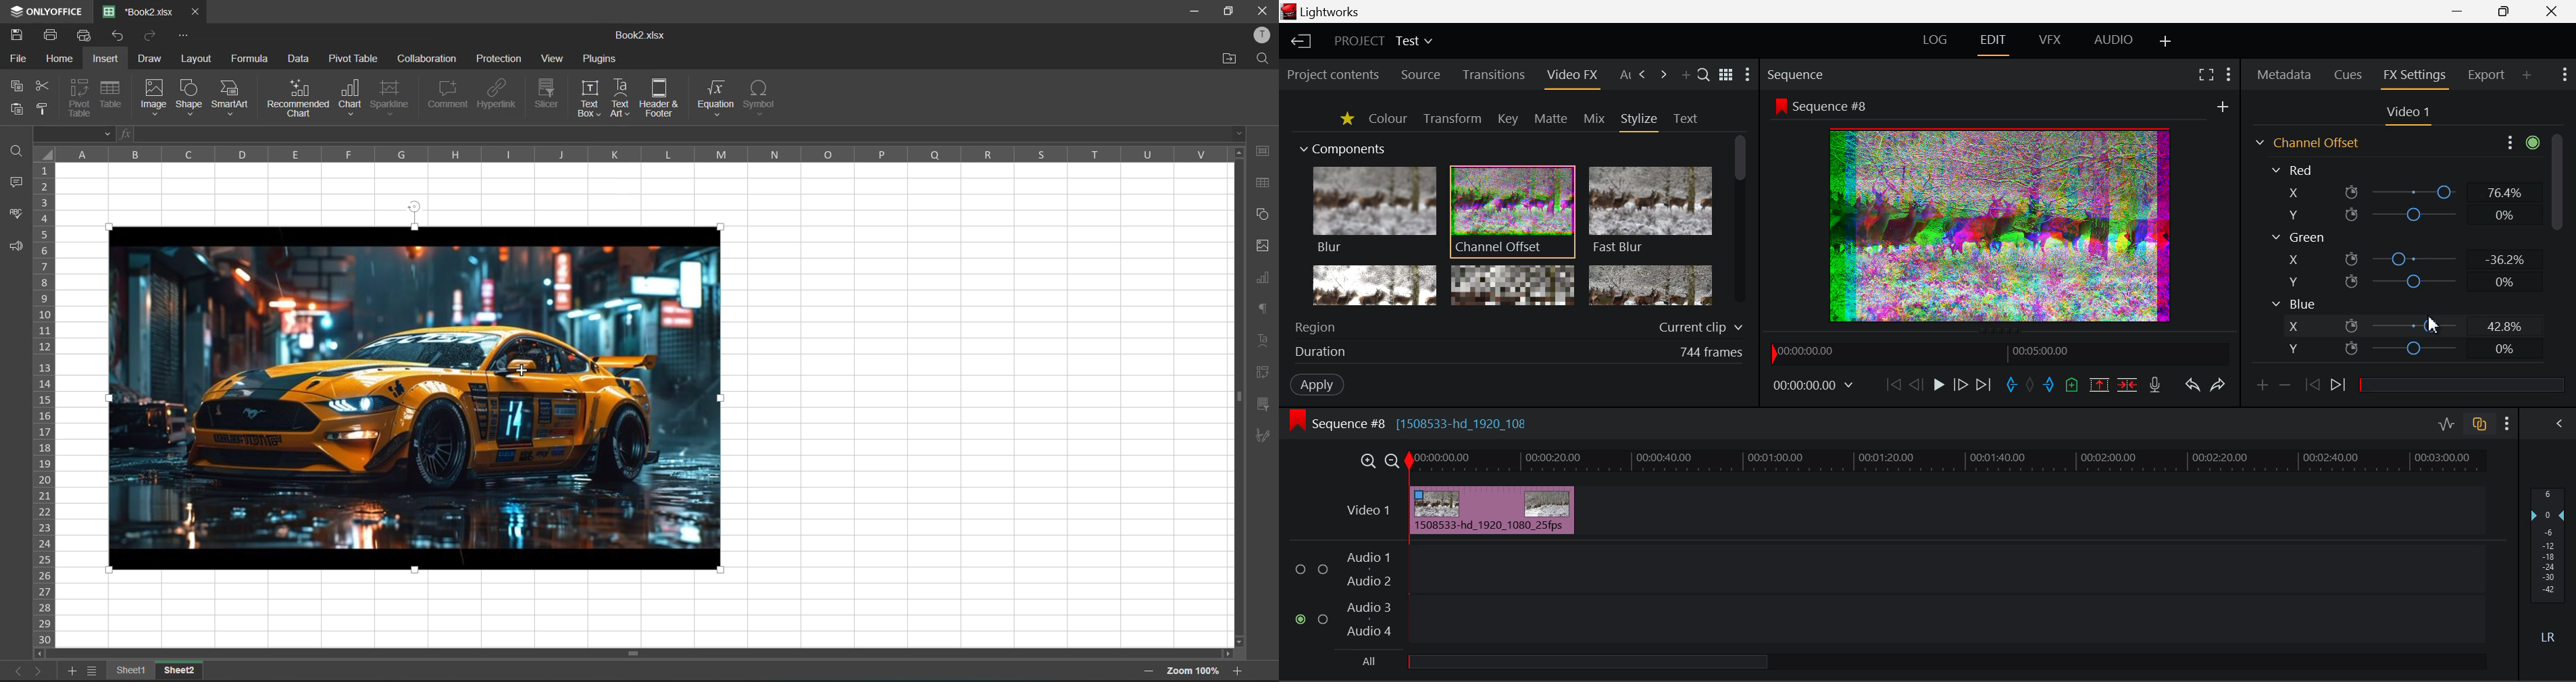  I want to click on equation, so click(714, 97).